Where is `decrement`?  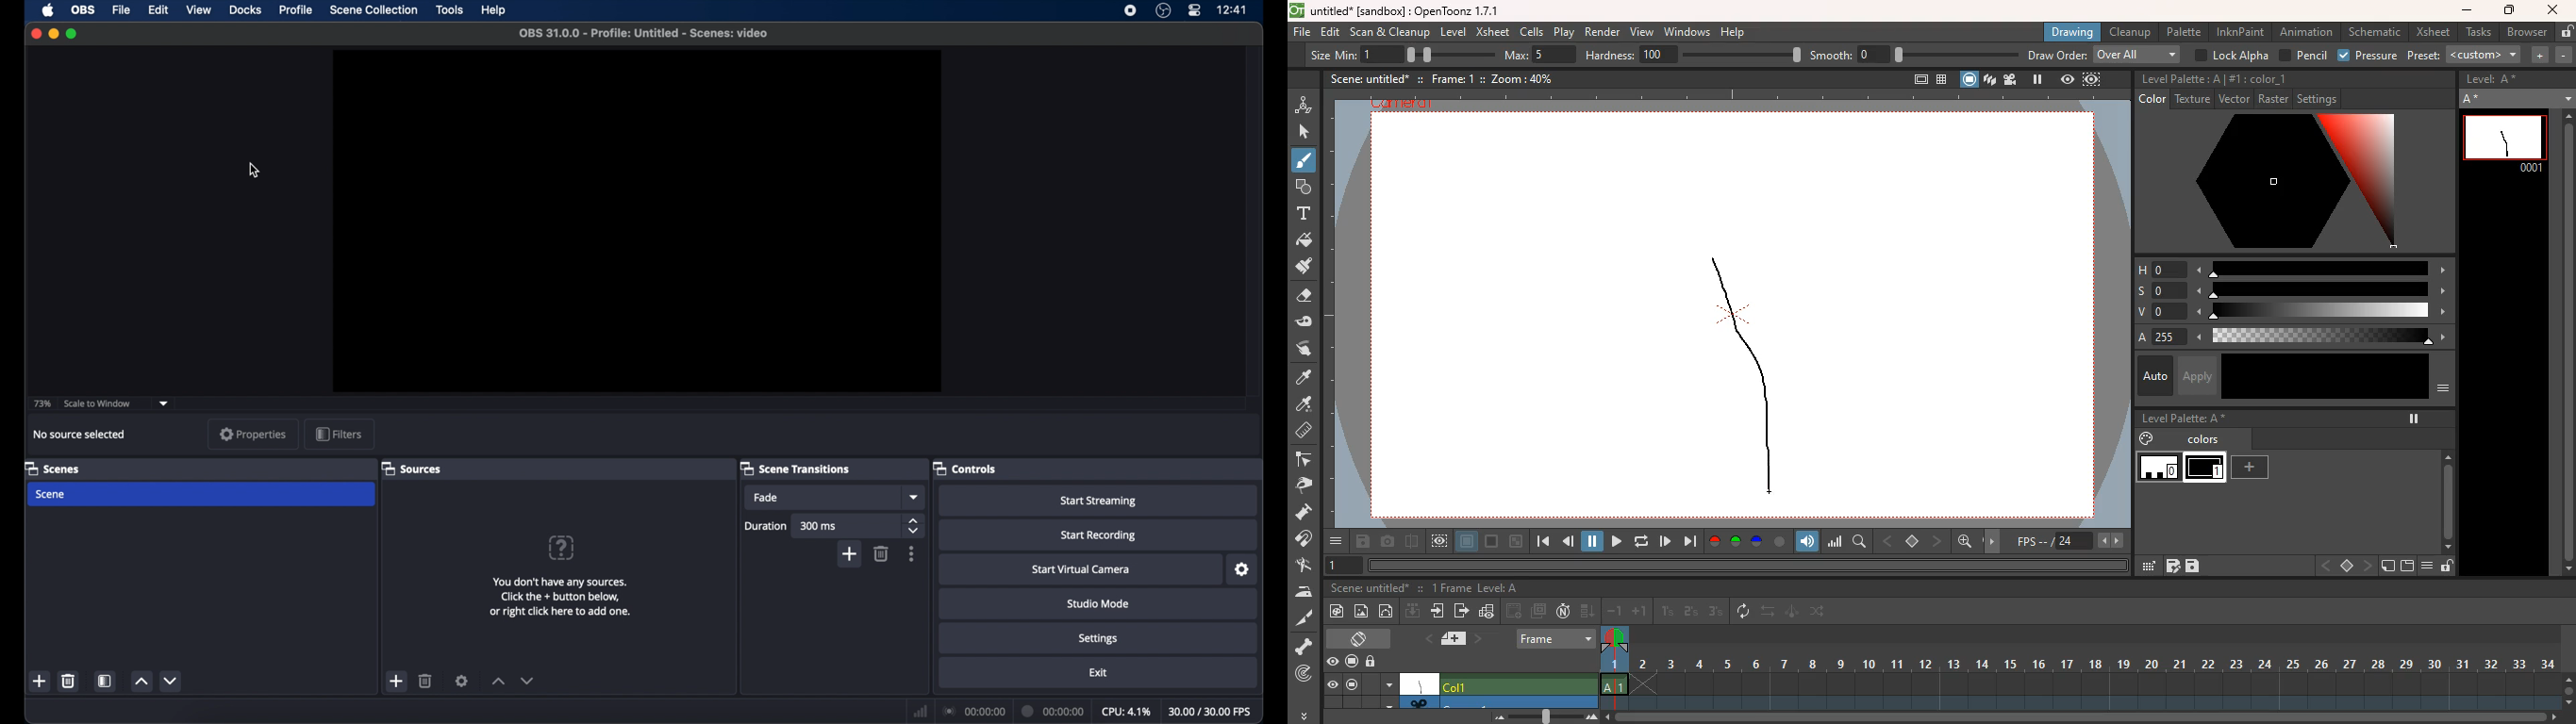 decrement is located at coordinates (529, 679).